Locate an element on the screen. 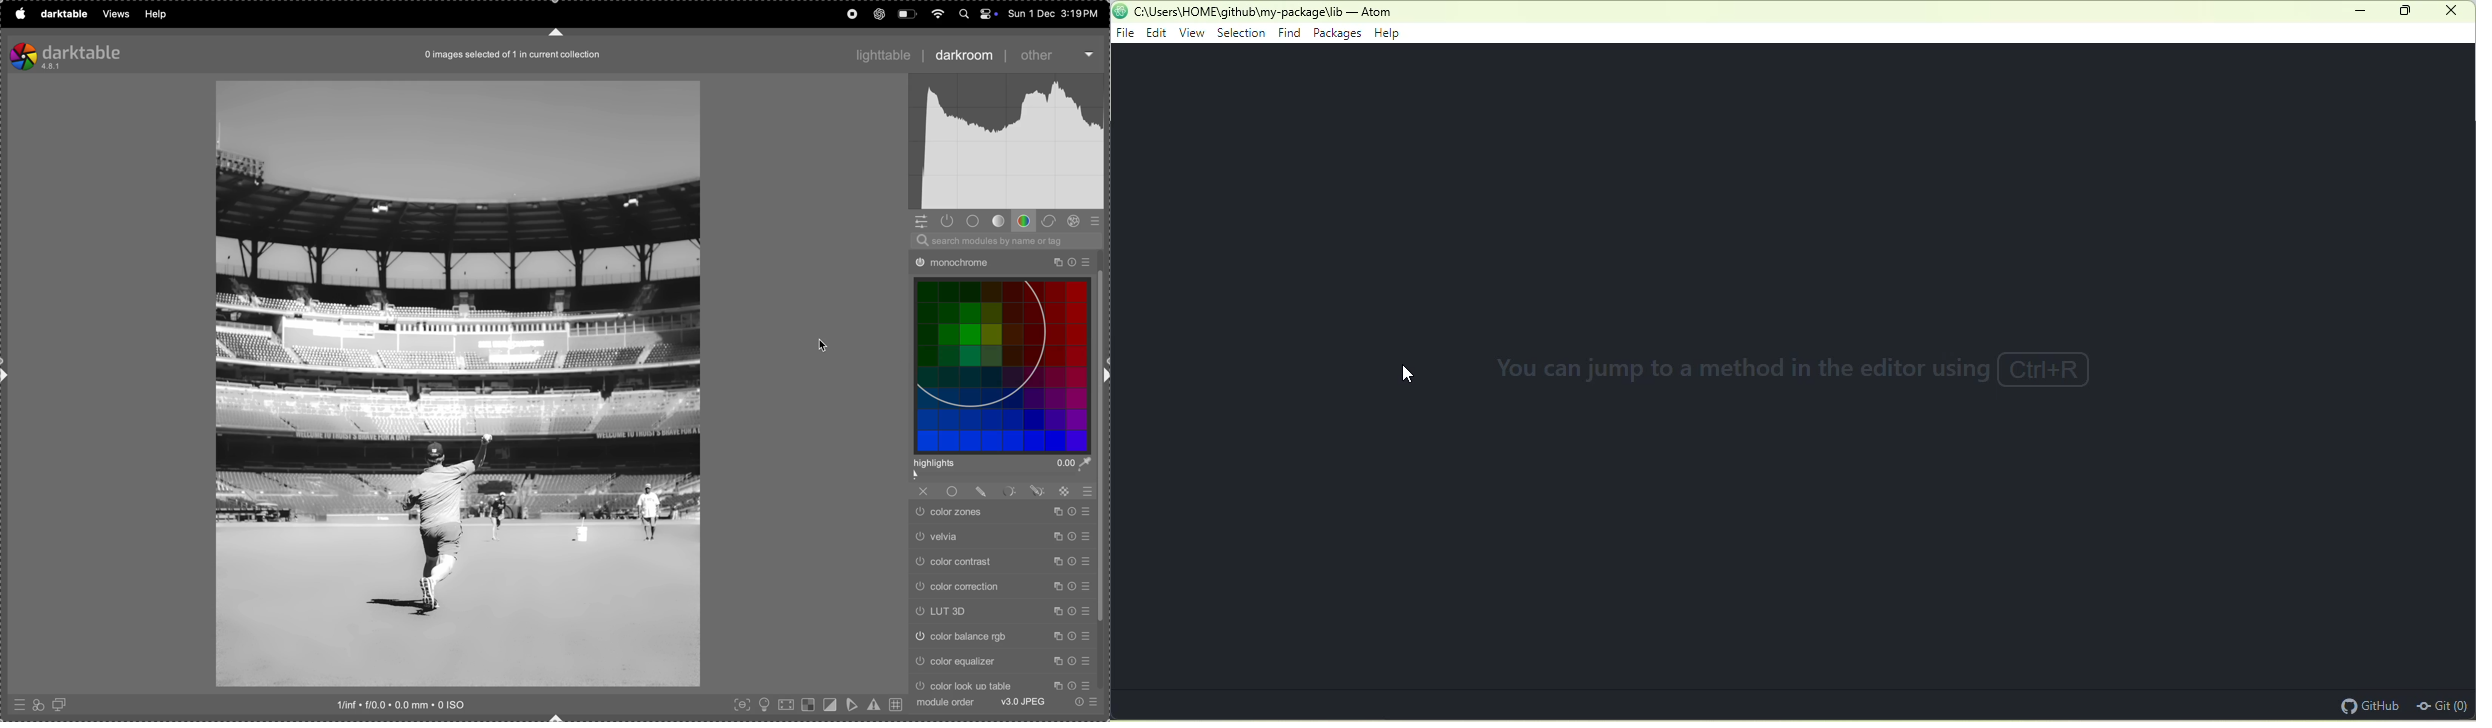  c“\Users\HOME\github\my-package\lib is located at coordinates (1239, 12).